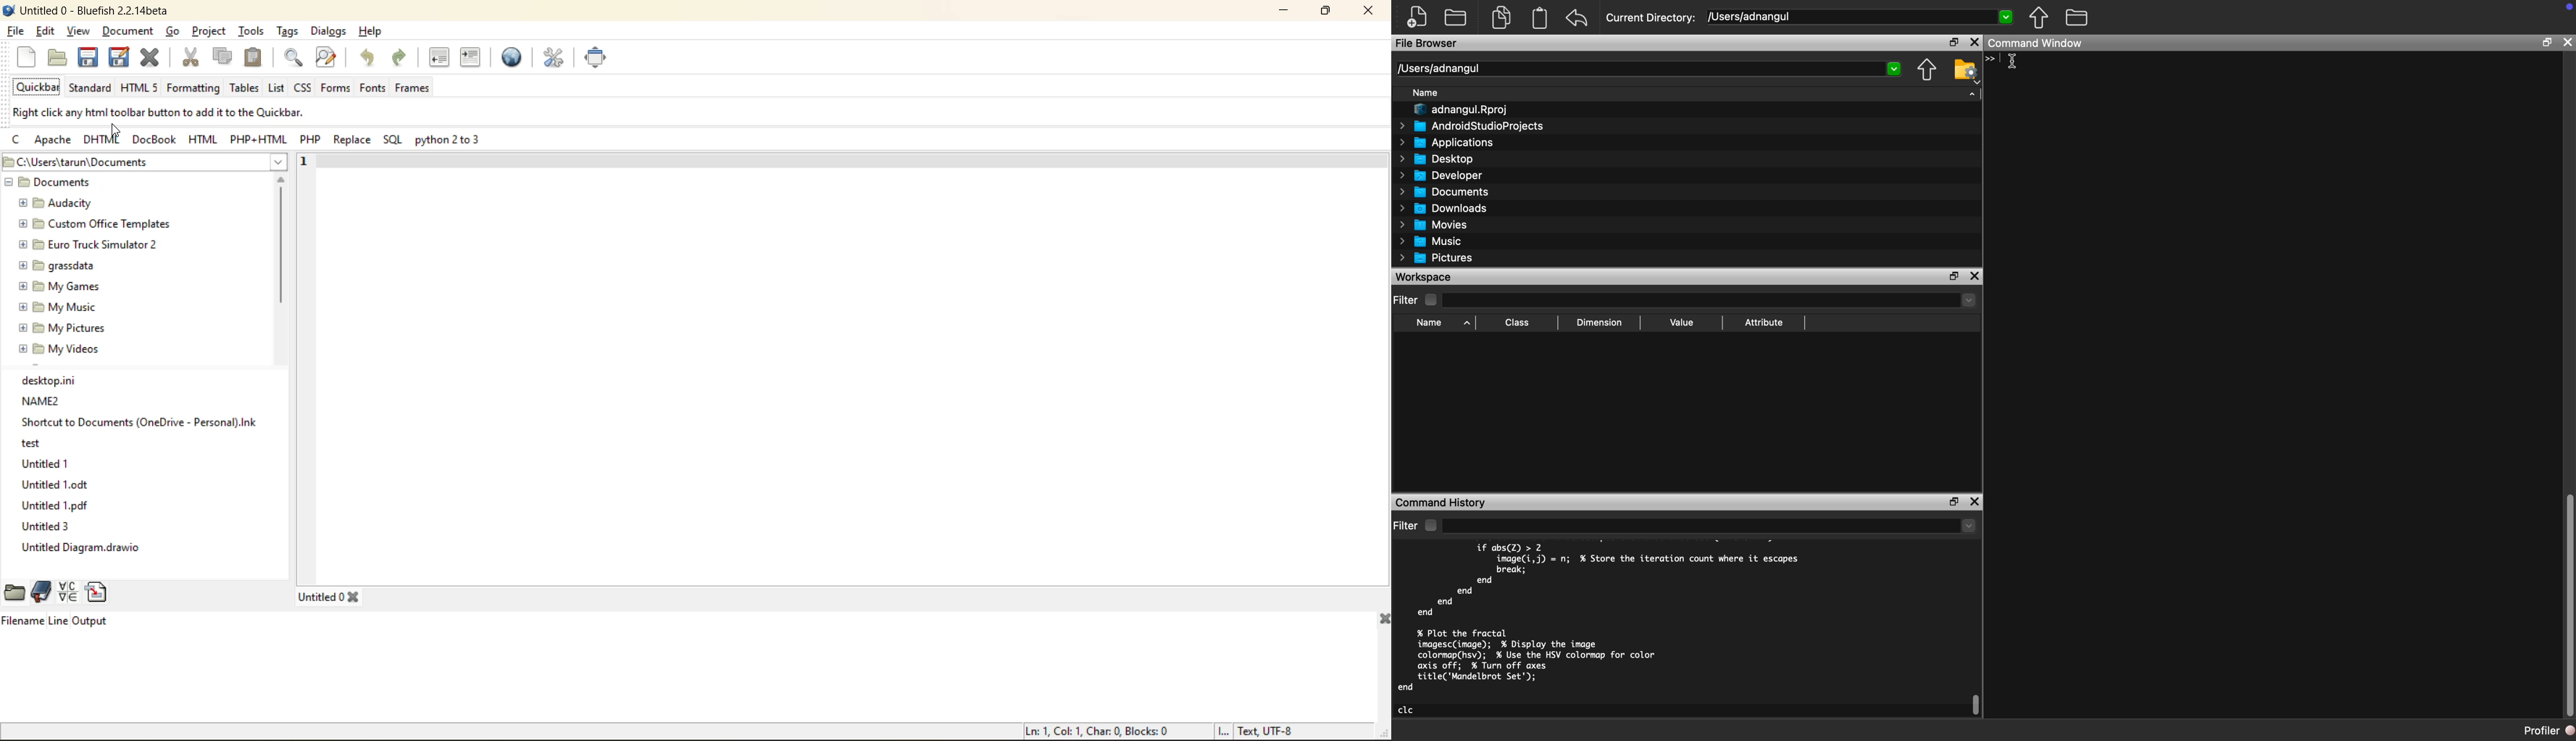 This screenshot has width=2576, height=756. Describe the element at coordinates (138, 88) in the screenshot. I see `html 5` at that location.